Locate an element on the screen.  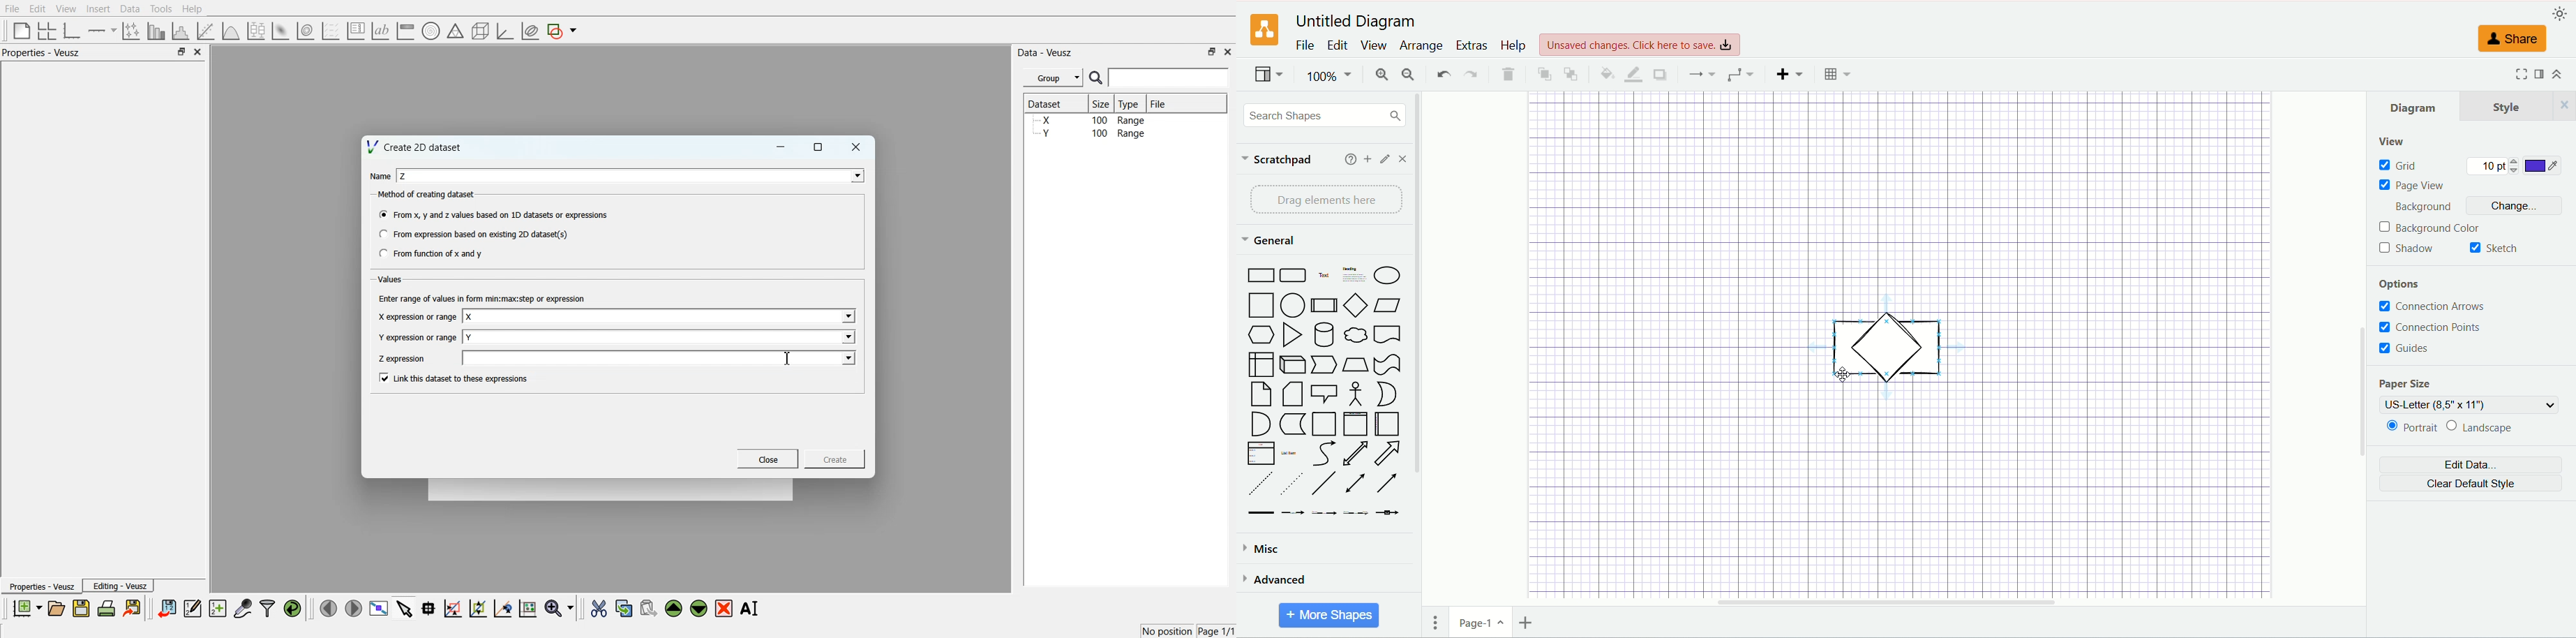
Document is located at coordinates (1391, 336).